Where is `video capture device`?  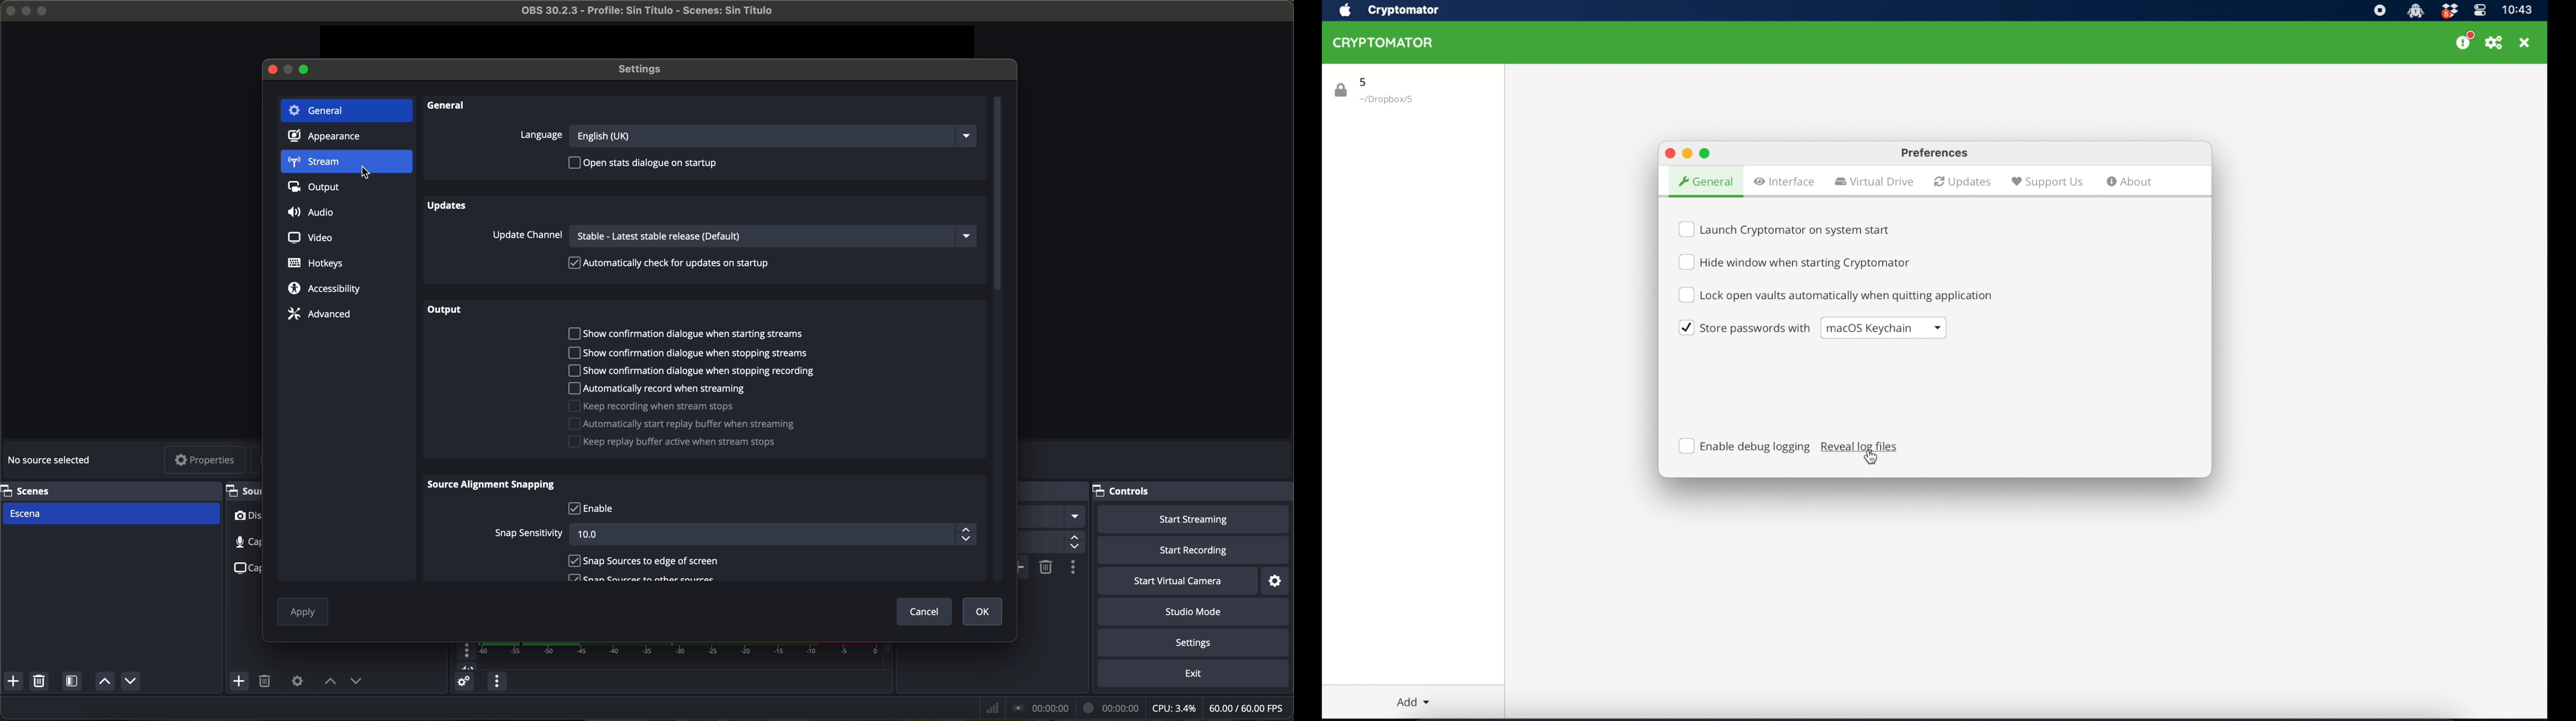
video capture device is located at coordinates (247, 518).